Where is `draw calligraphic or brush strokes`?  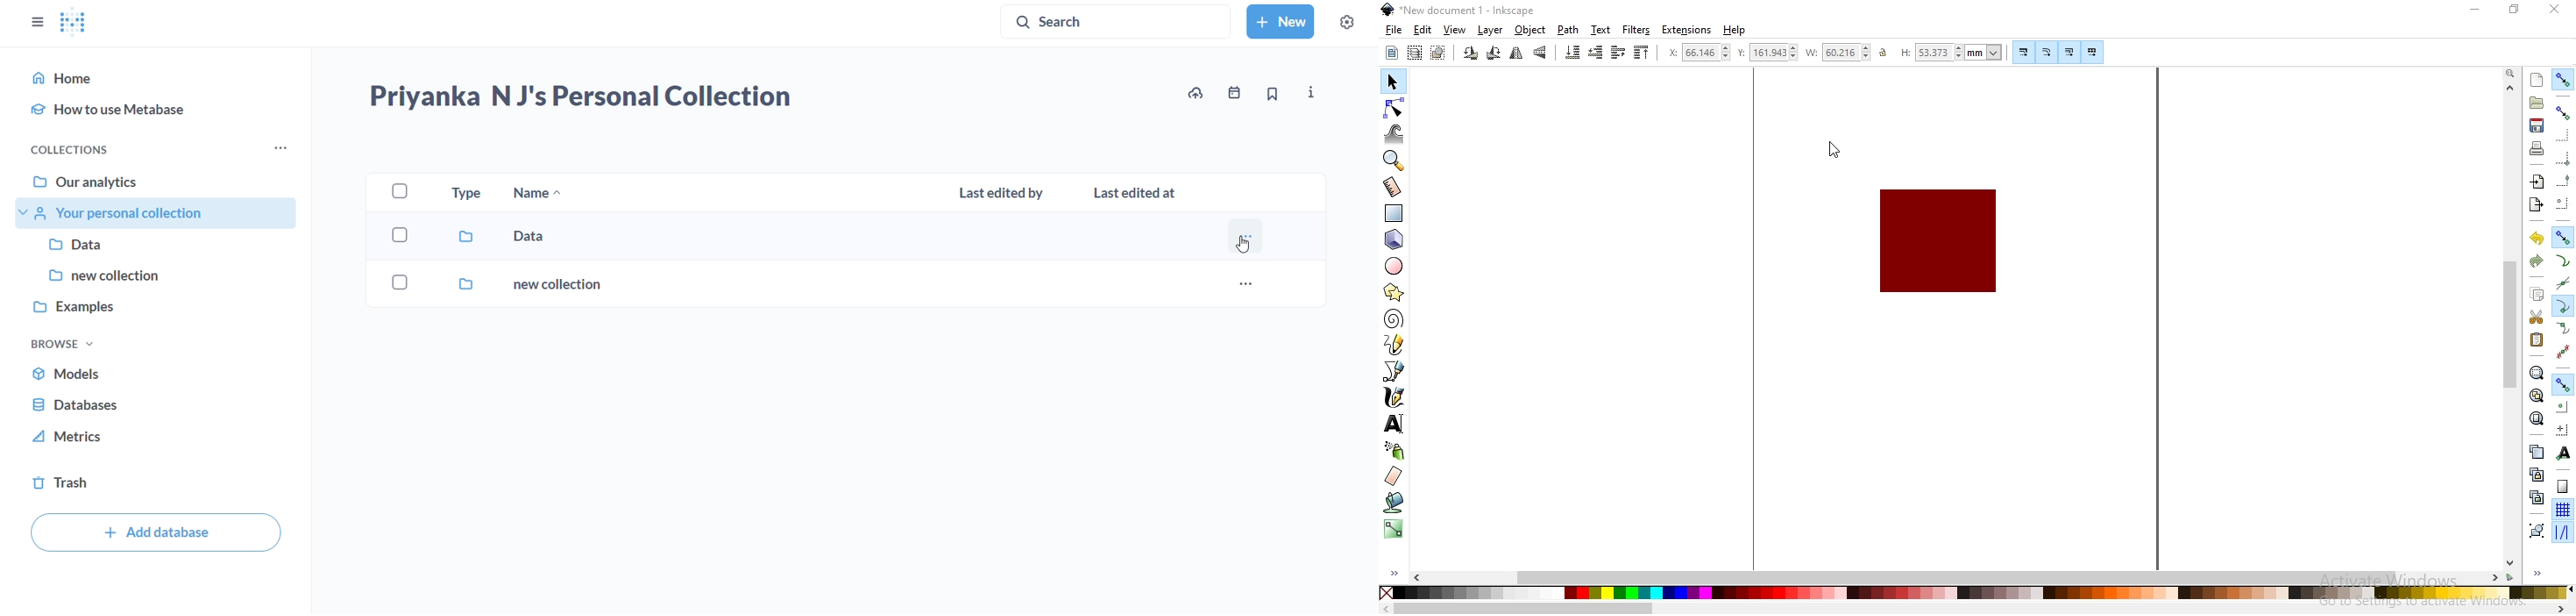
draw calligraphic or brush strokes is located at coordinates (1393, 397).